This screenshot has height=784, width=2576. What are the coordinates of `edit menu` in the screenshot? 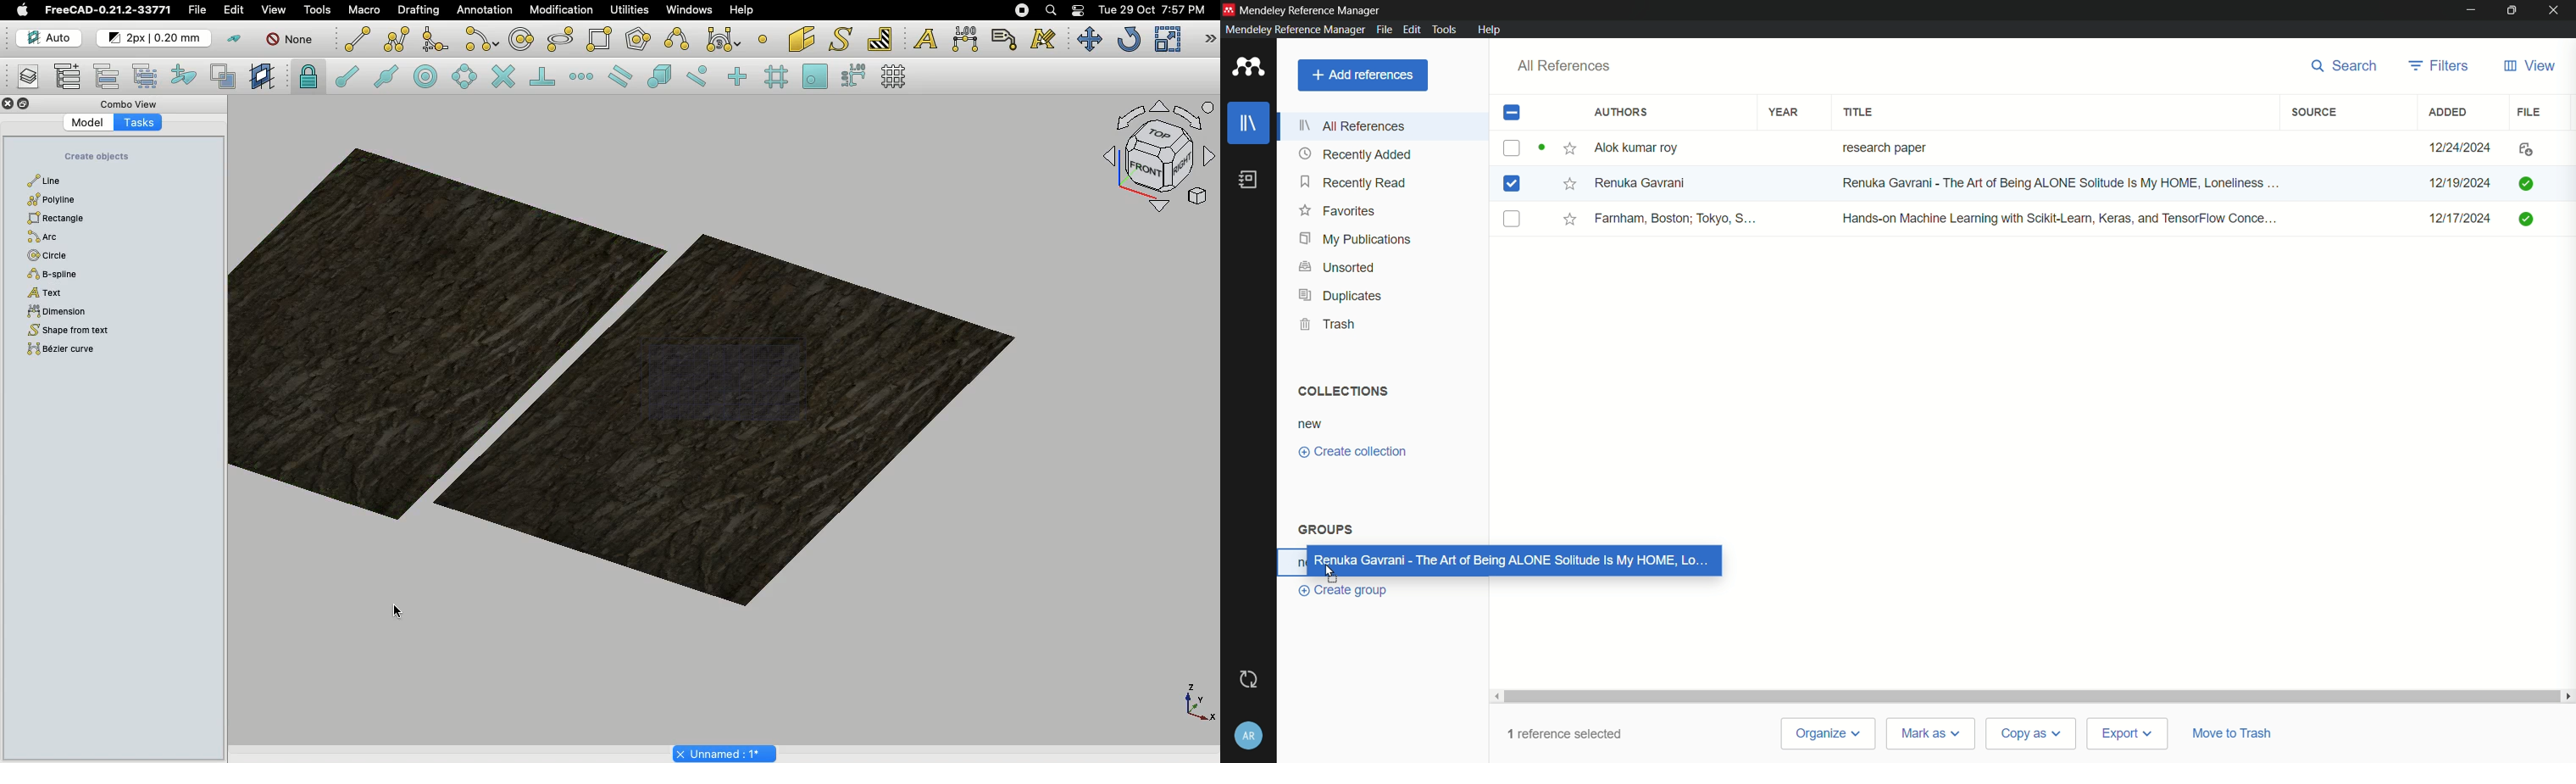 It's located at (1411, 29).